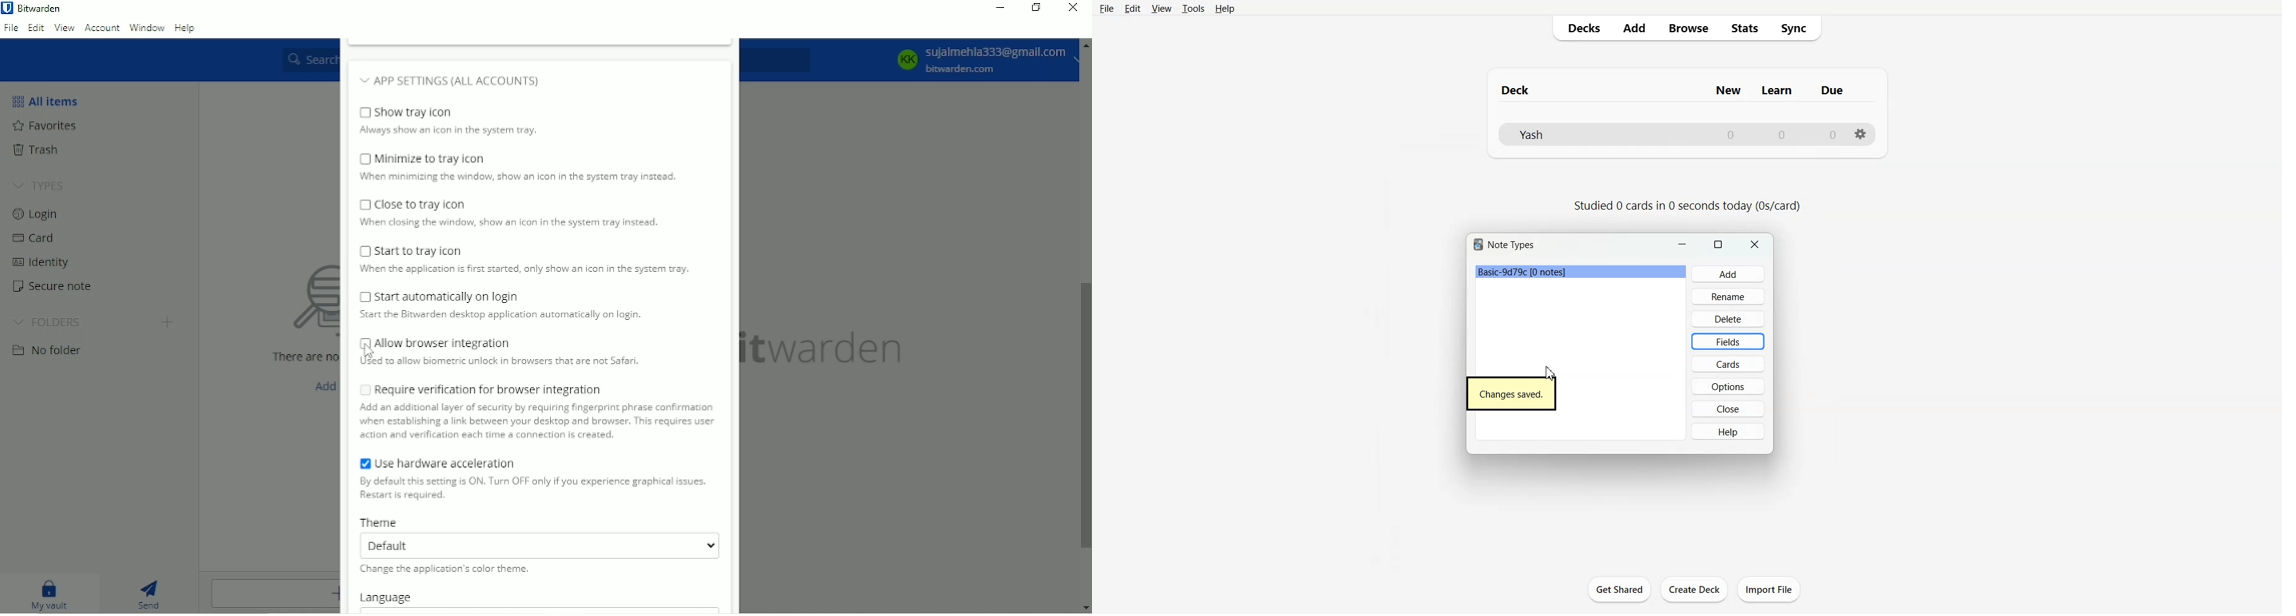  What do you see at coordinates (414, 204) in the screenshot?
I see `Close to tray icon` at bounding box center [414, 204].